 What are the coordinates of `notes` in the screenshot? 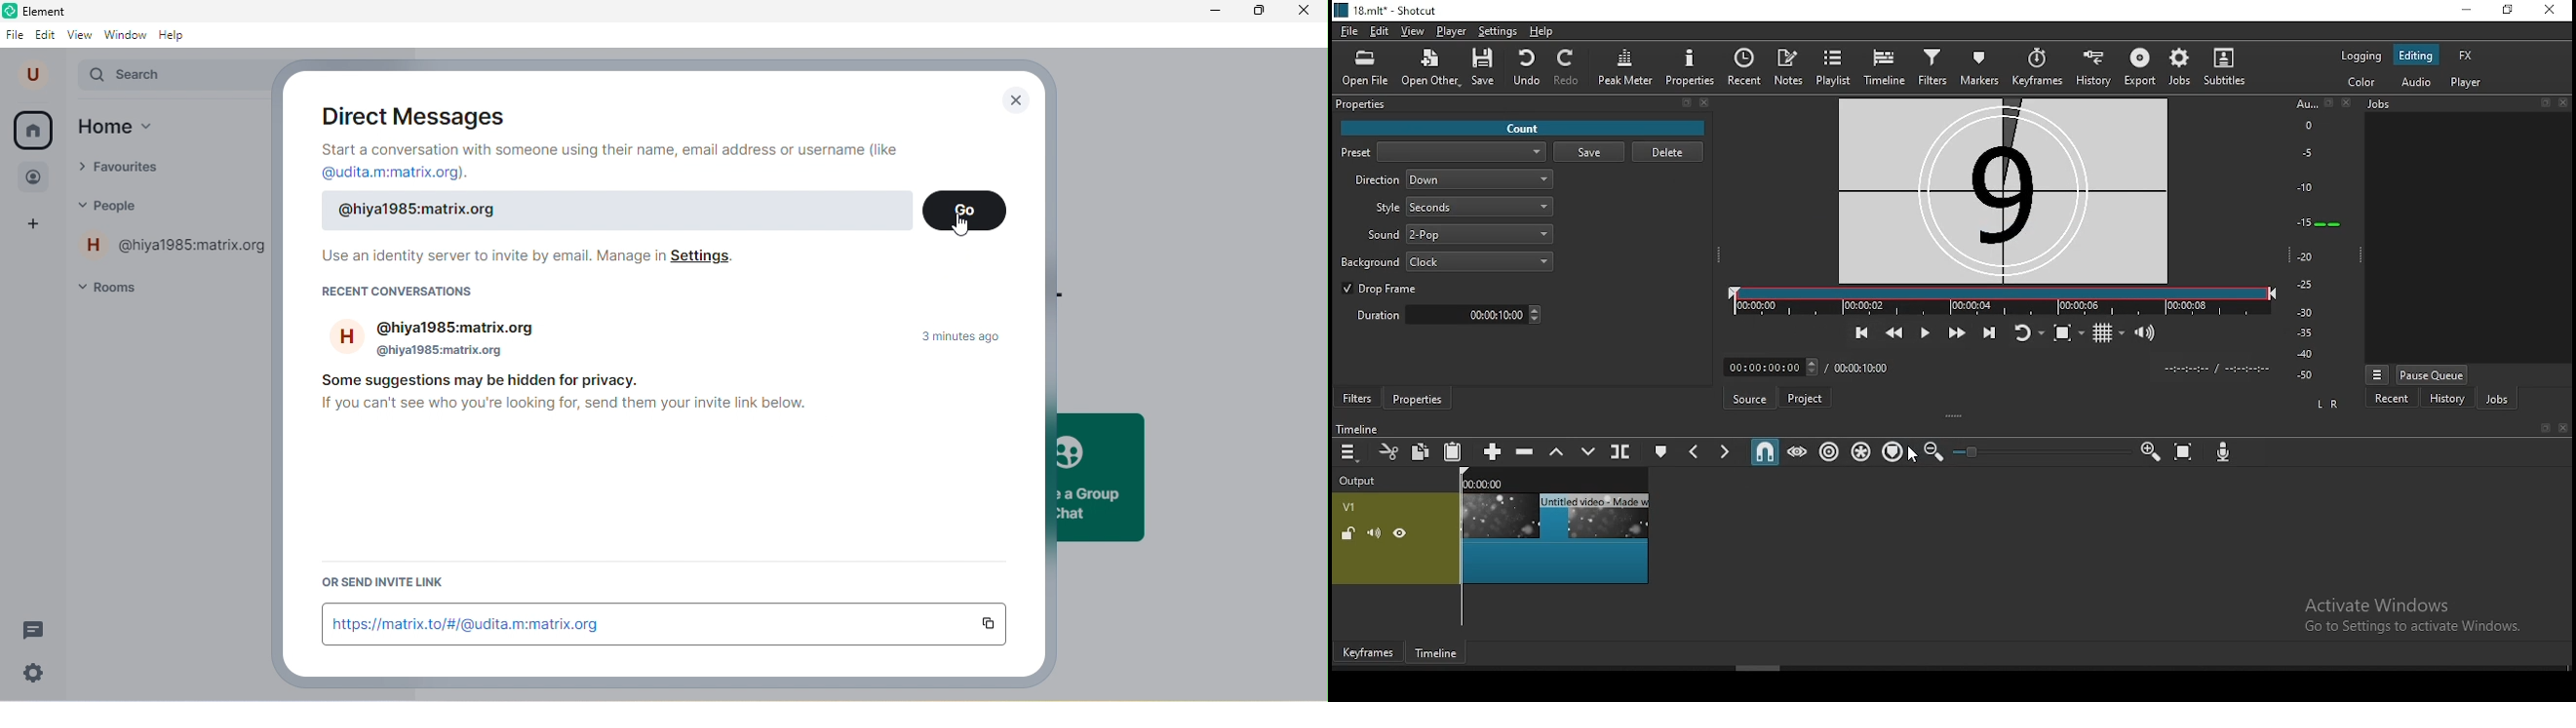 It's located at (1792, 65).